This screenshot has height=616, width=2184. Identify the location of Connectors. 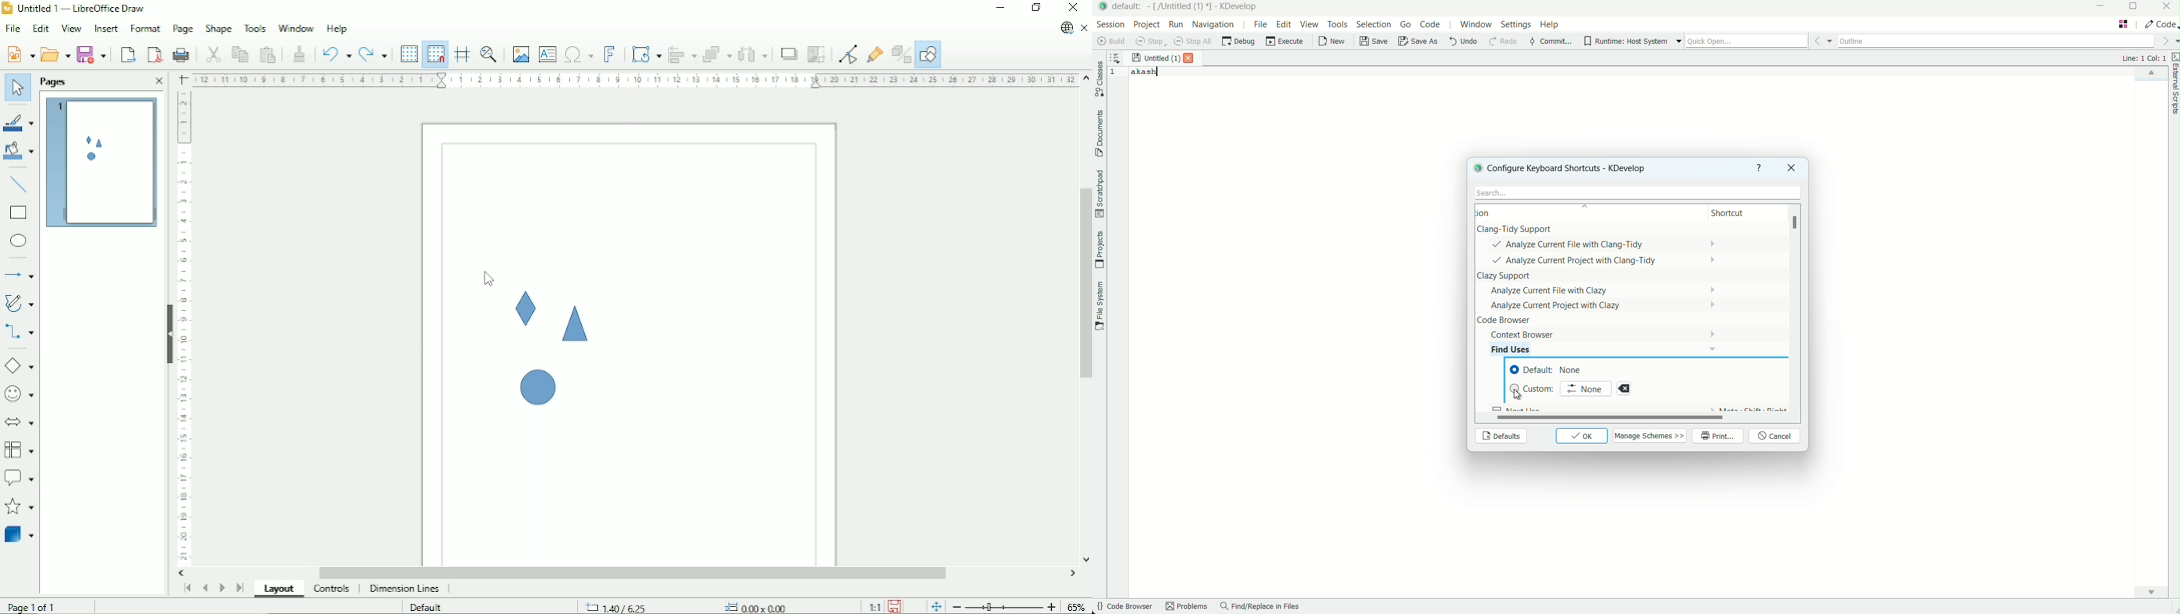
(19, 333).